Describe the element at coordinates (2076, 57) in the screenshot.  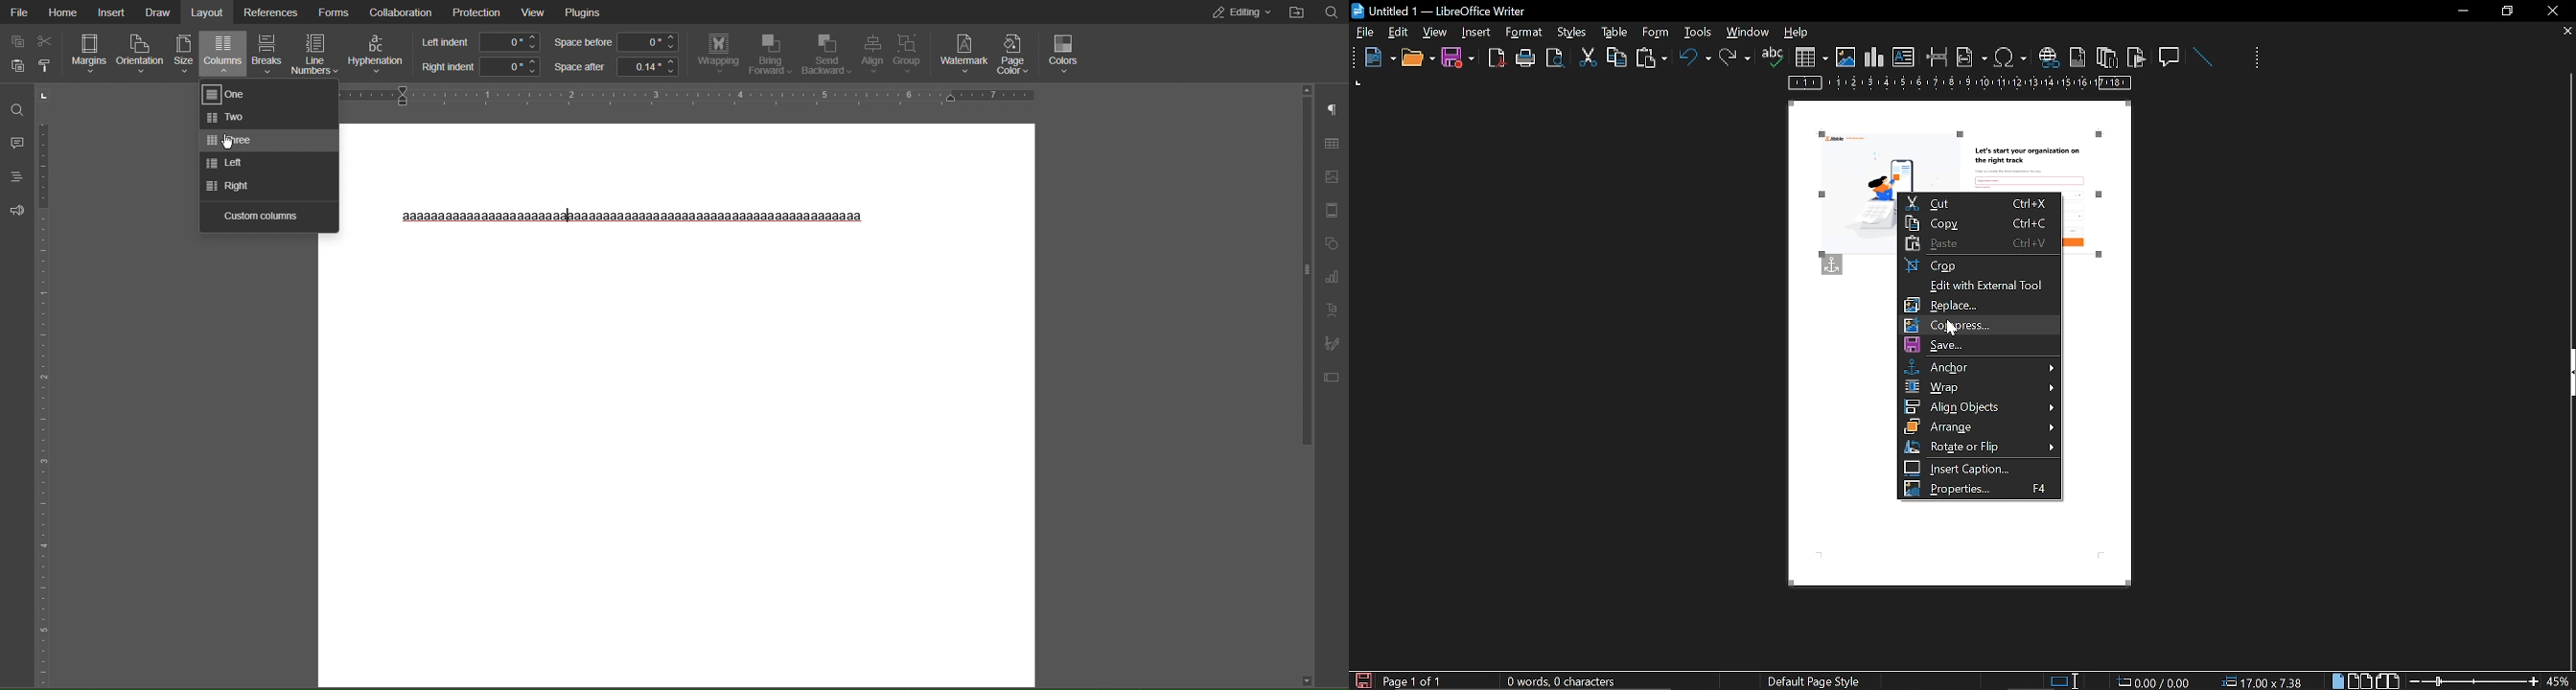
I see `insert footnote` at that location.